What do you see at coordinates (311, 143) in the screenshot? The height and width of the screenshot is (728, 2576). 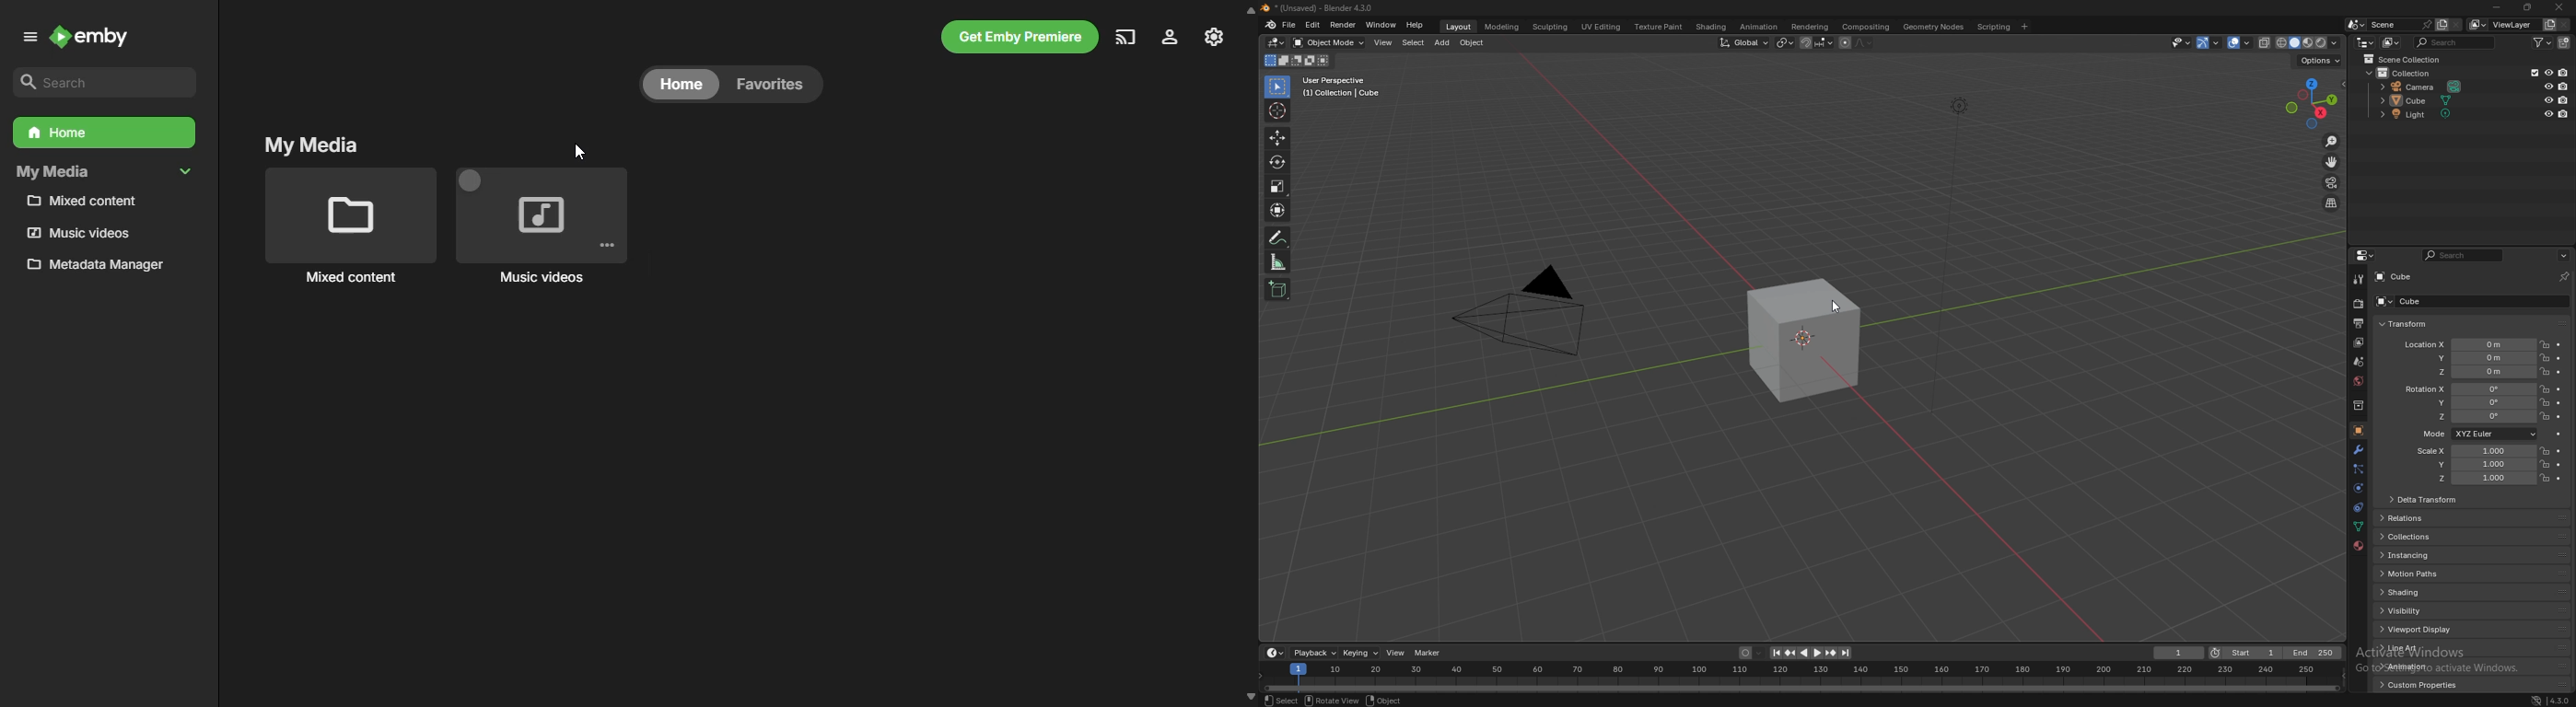 I see `my media` at bounding box center [311, 143].